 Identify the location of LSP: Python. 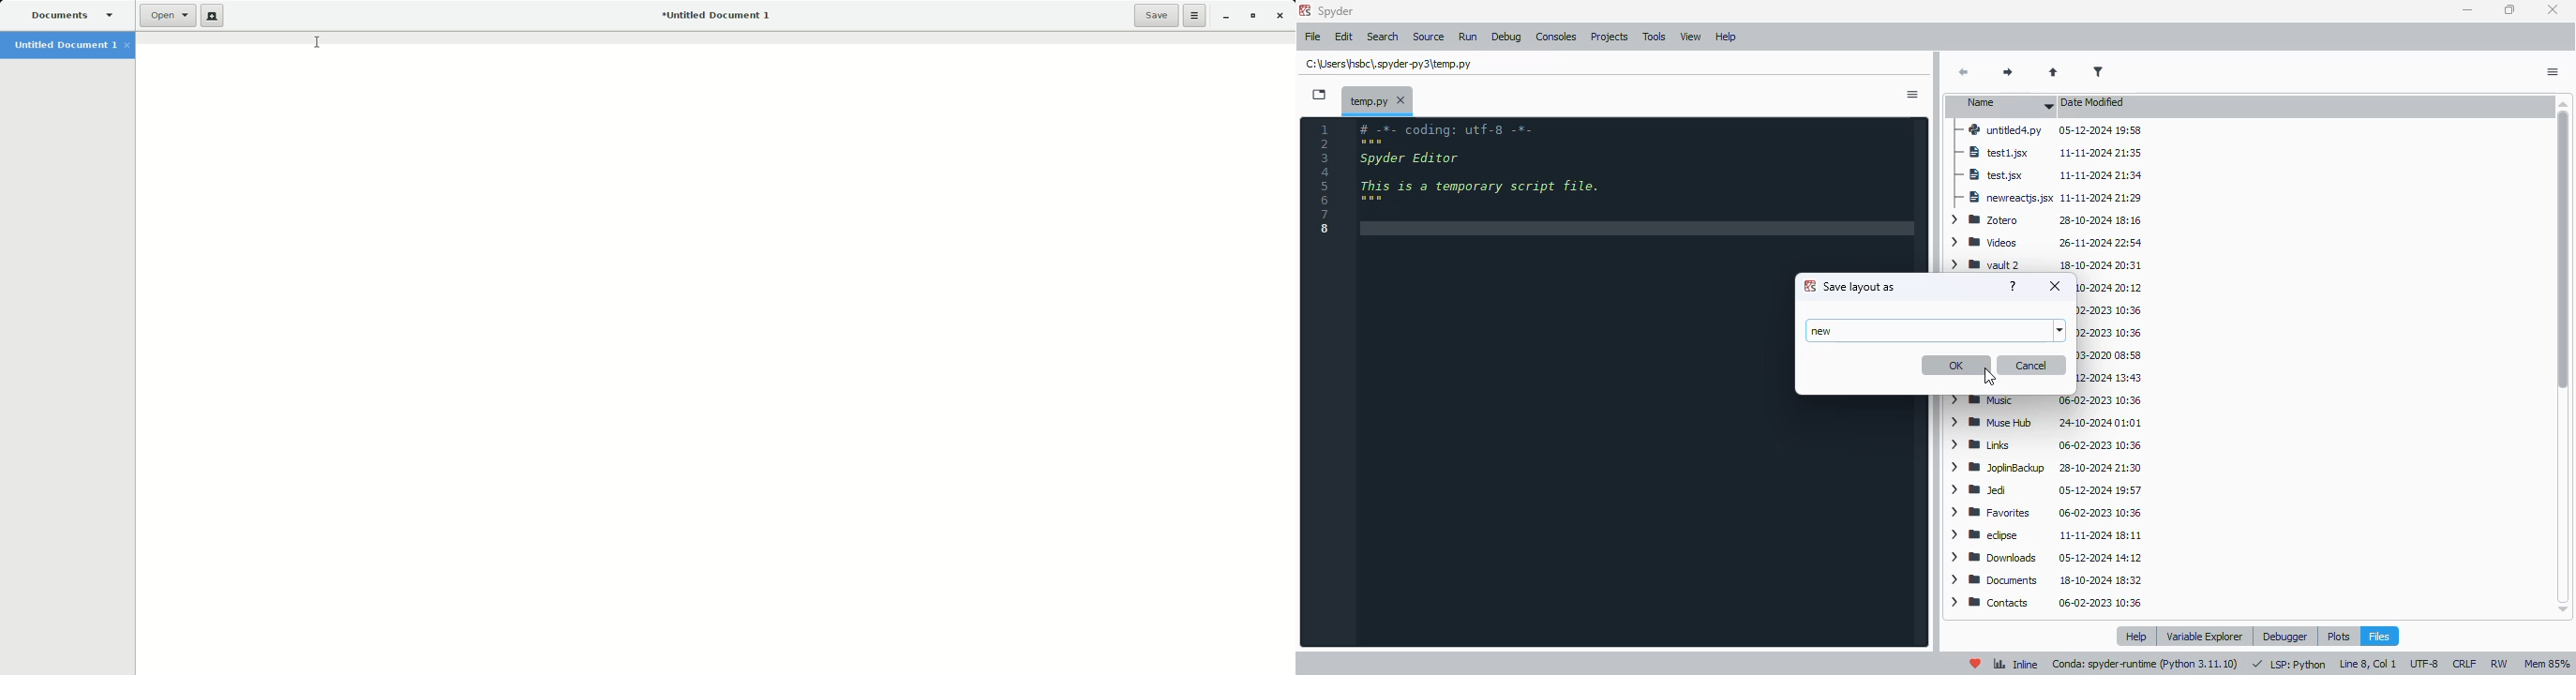
(2289, 664).